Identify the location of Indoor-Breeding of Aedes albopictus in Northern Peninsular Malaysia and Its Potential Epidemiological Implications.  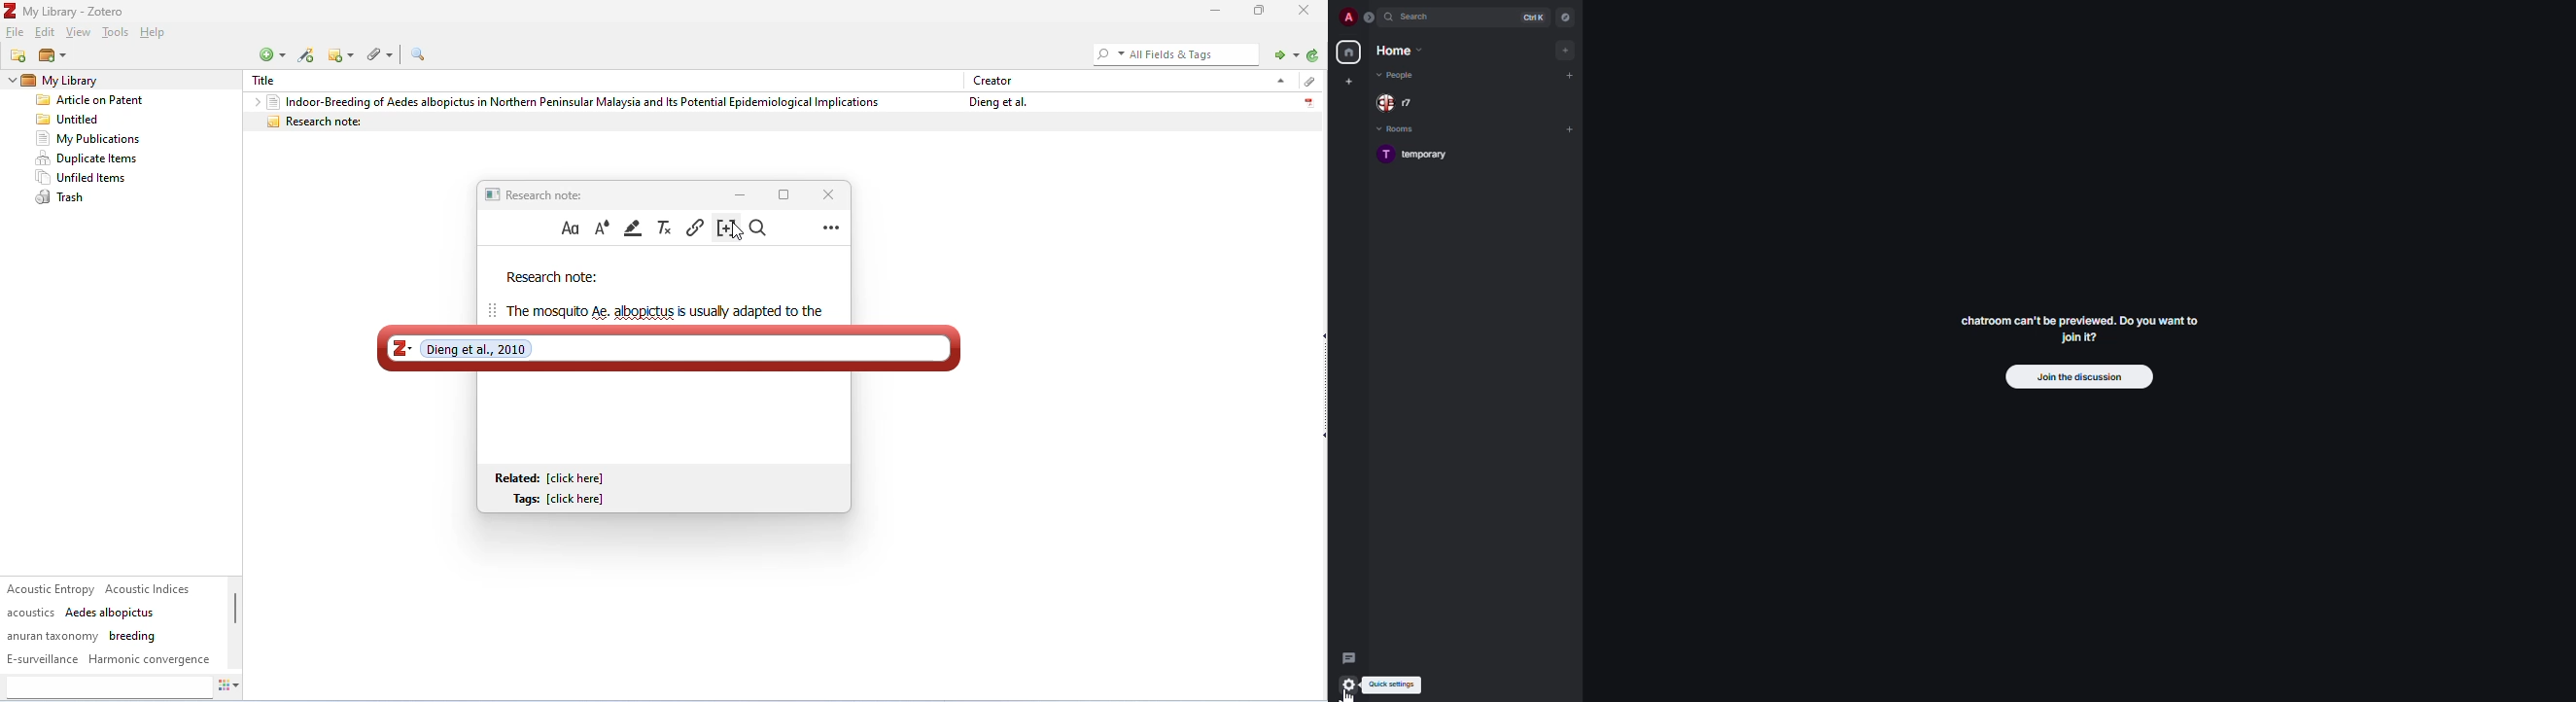
(573, 101).